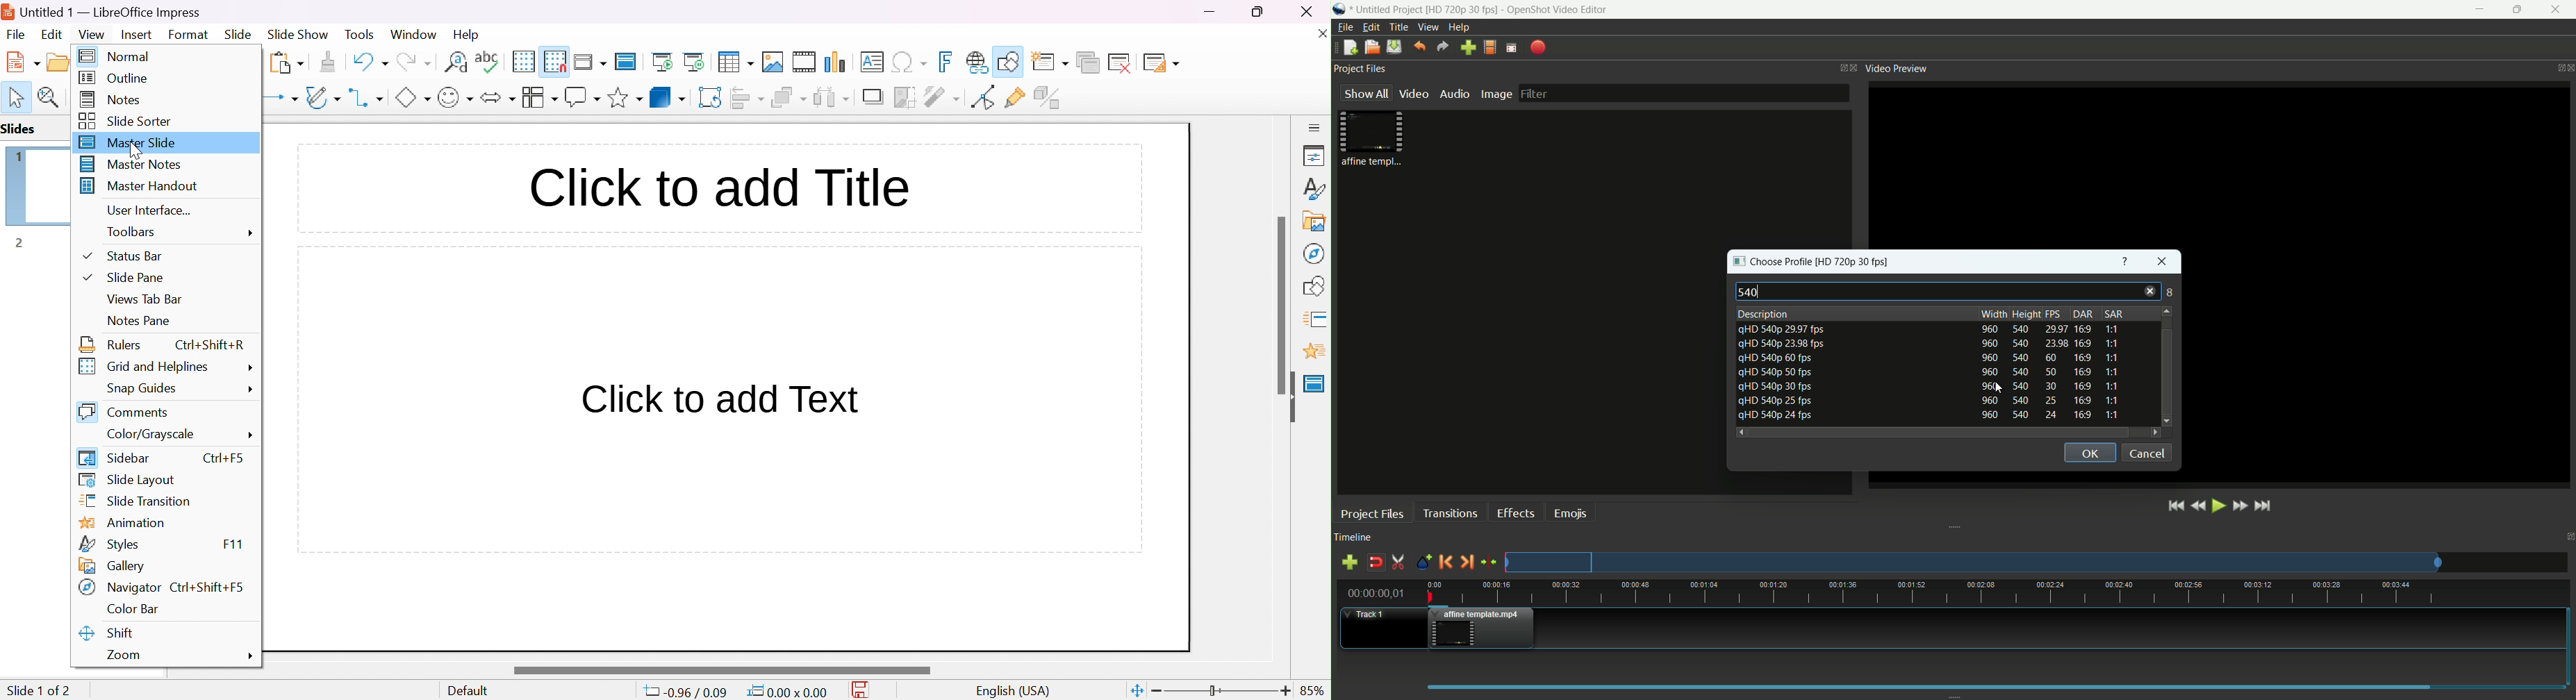 The width and height of the screenshot is (2576, 700). I want to click on click to add text, so click(720, 397).